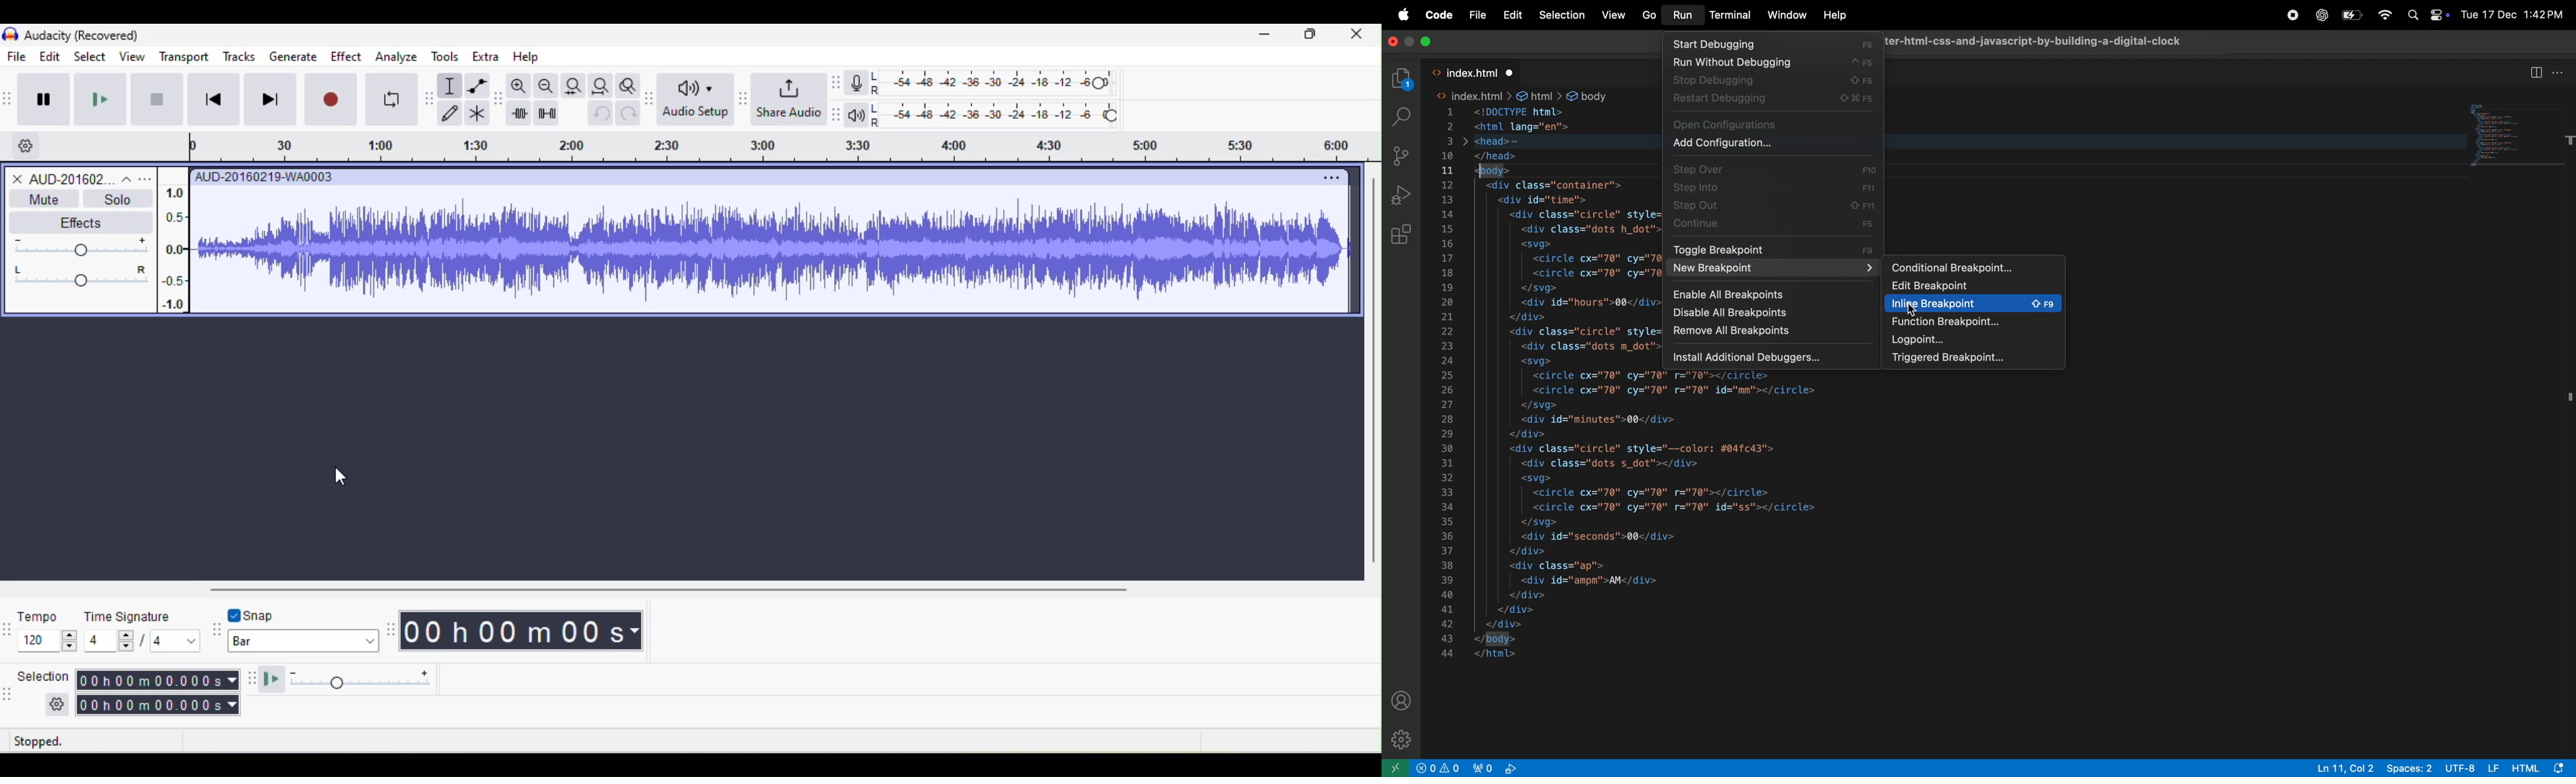 The image size is (2576, 784). What do you see at coordinates (520, 113) in the screenshot?
I see `trim audio outside selection` at bounding box center [520, 113].